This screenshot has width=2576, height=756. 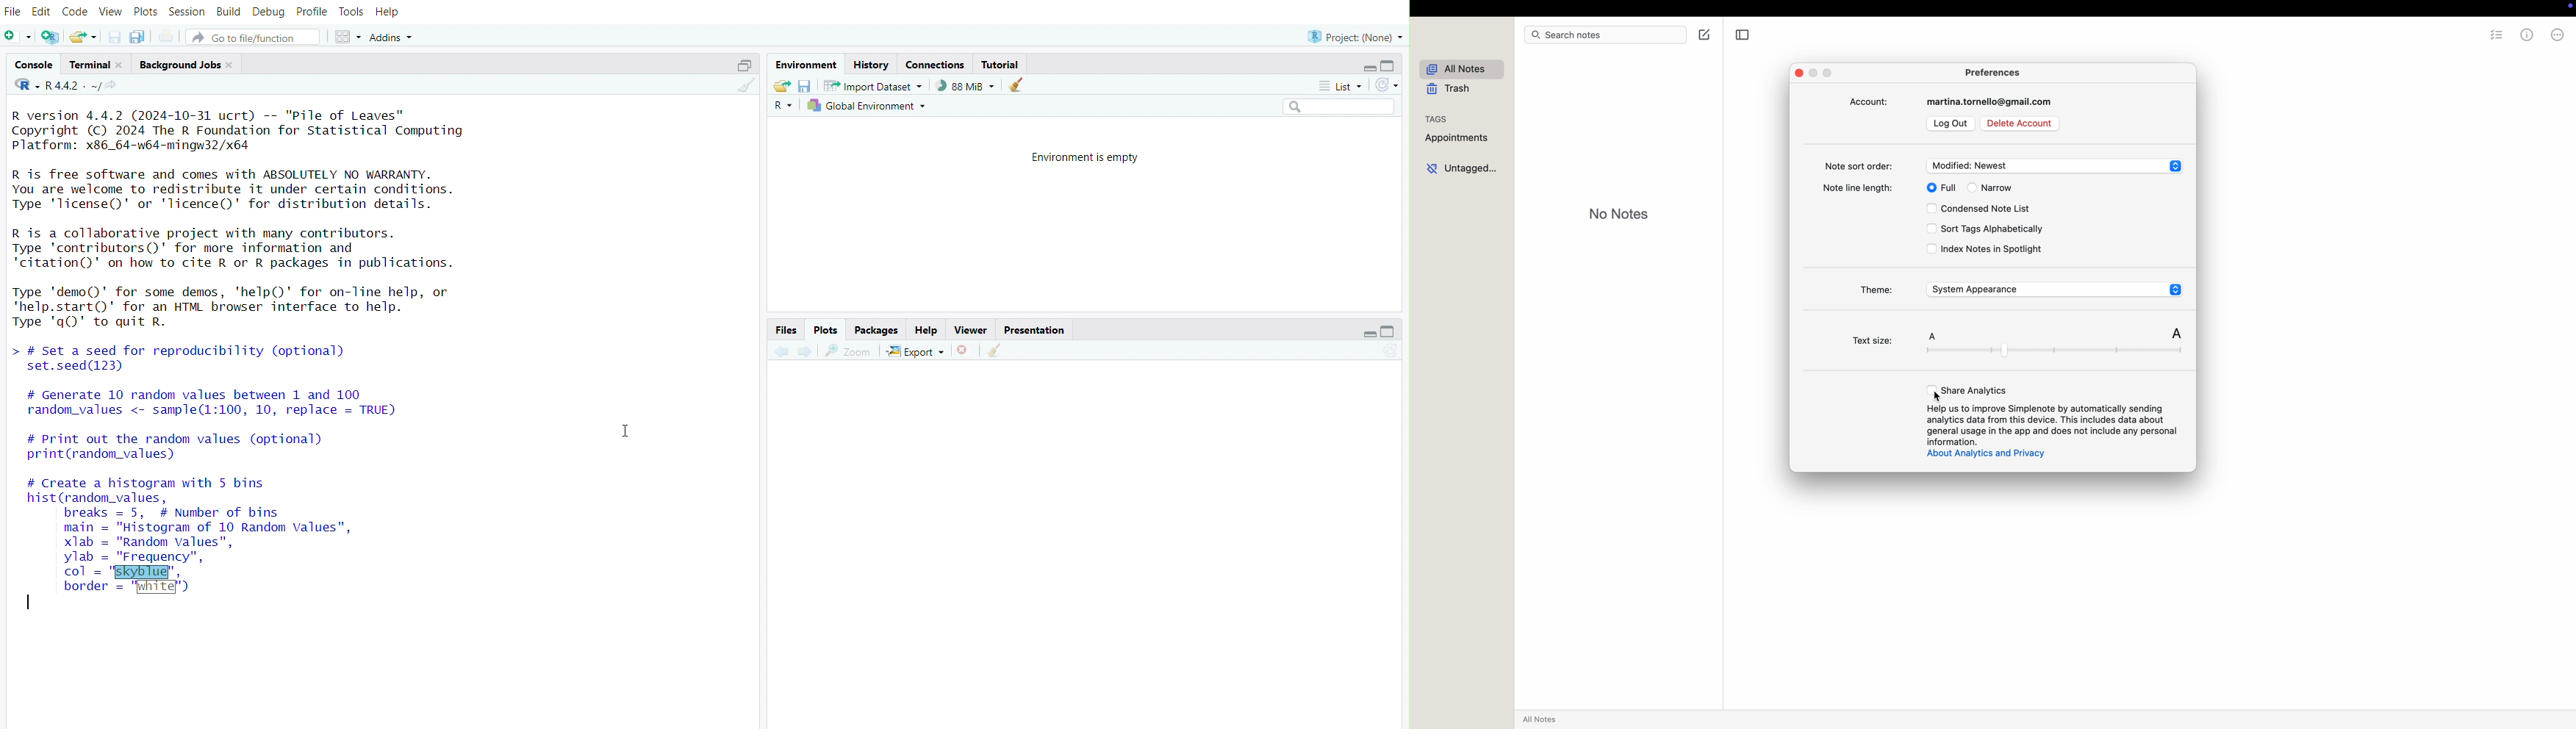 I want to click on maximize, so click(x=1395, y=64).